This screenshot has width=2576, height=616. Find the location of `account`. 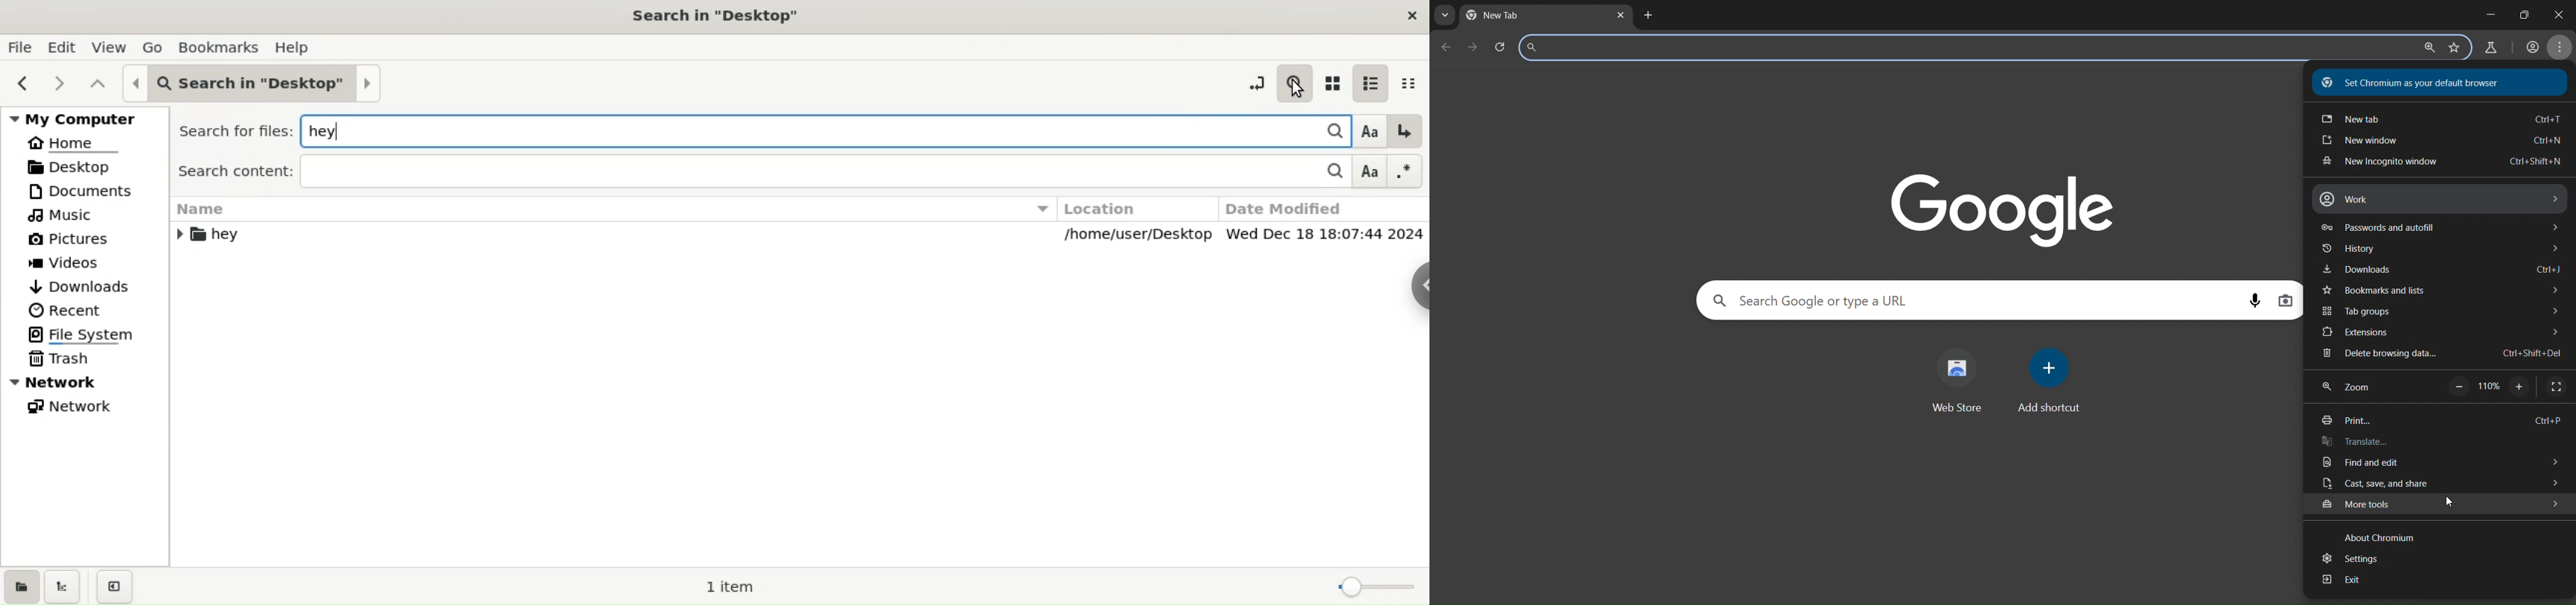

account is located at coordinates (2531, 48).